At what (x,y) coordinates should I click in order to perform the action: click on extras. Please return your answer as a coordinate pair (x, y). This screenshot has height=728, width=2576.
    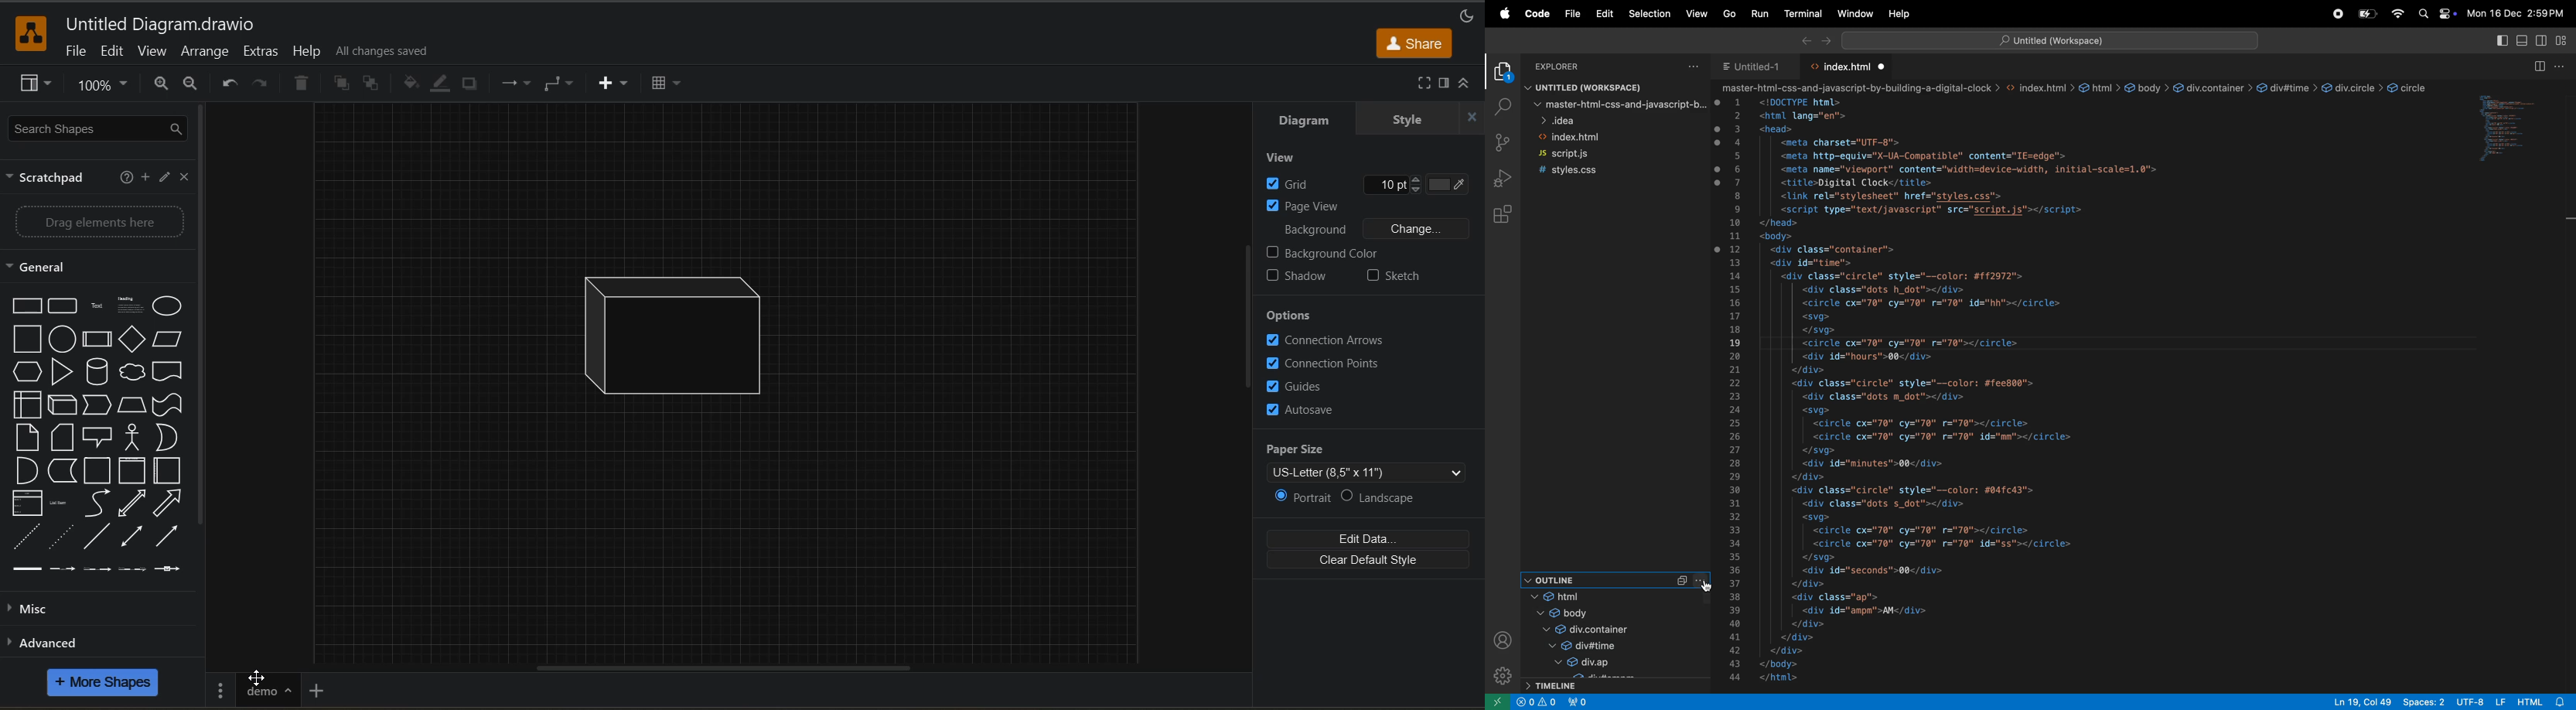
    Looking at the image, I should click on (259, 51).